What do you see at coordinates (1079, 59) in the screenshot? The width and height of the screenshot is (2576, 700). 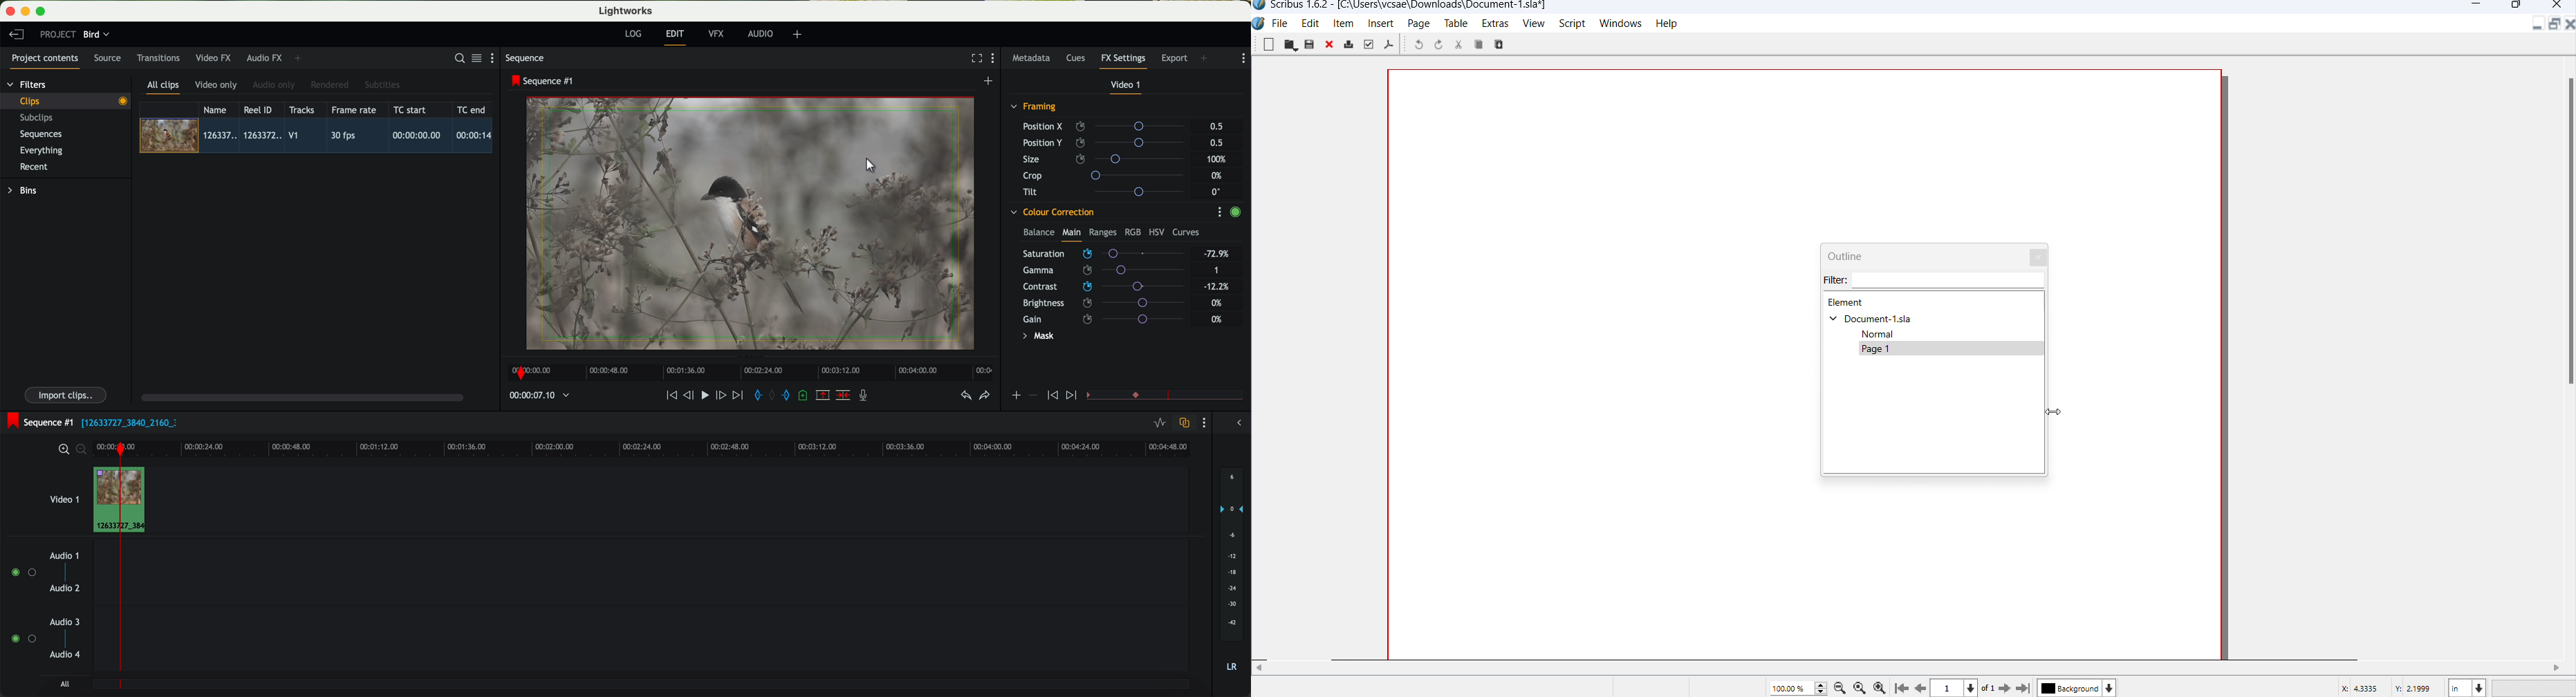 I see `cues` at bounding box center [1079, 59].